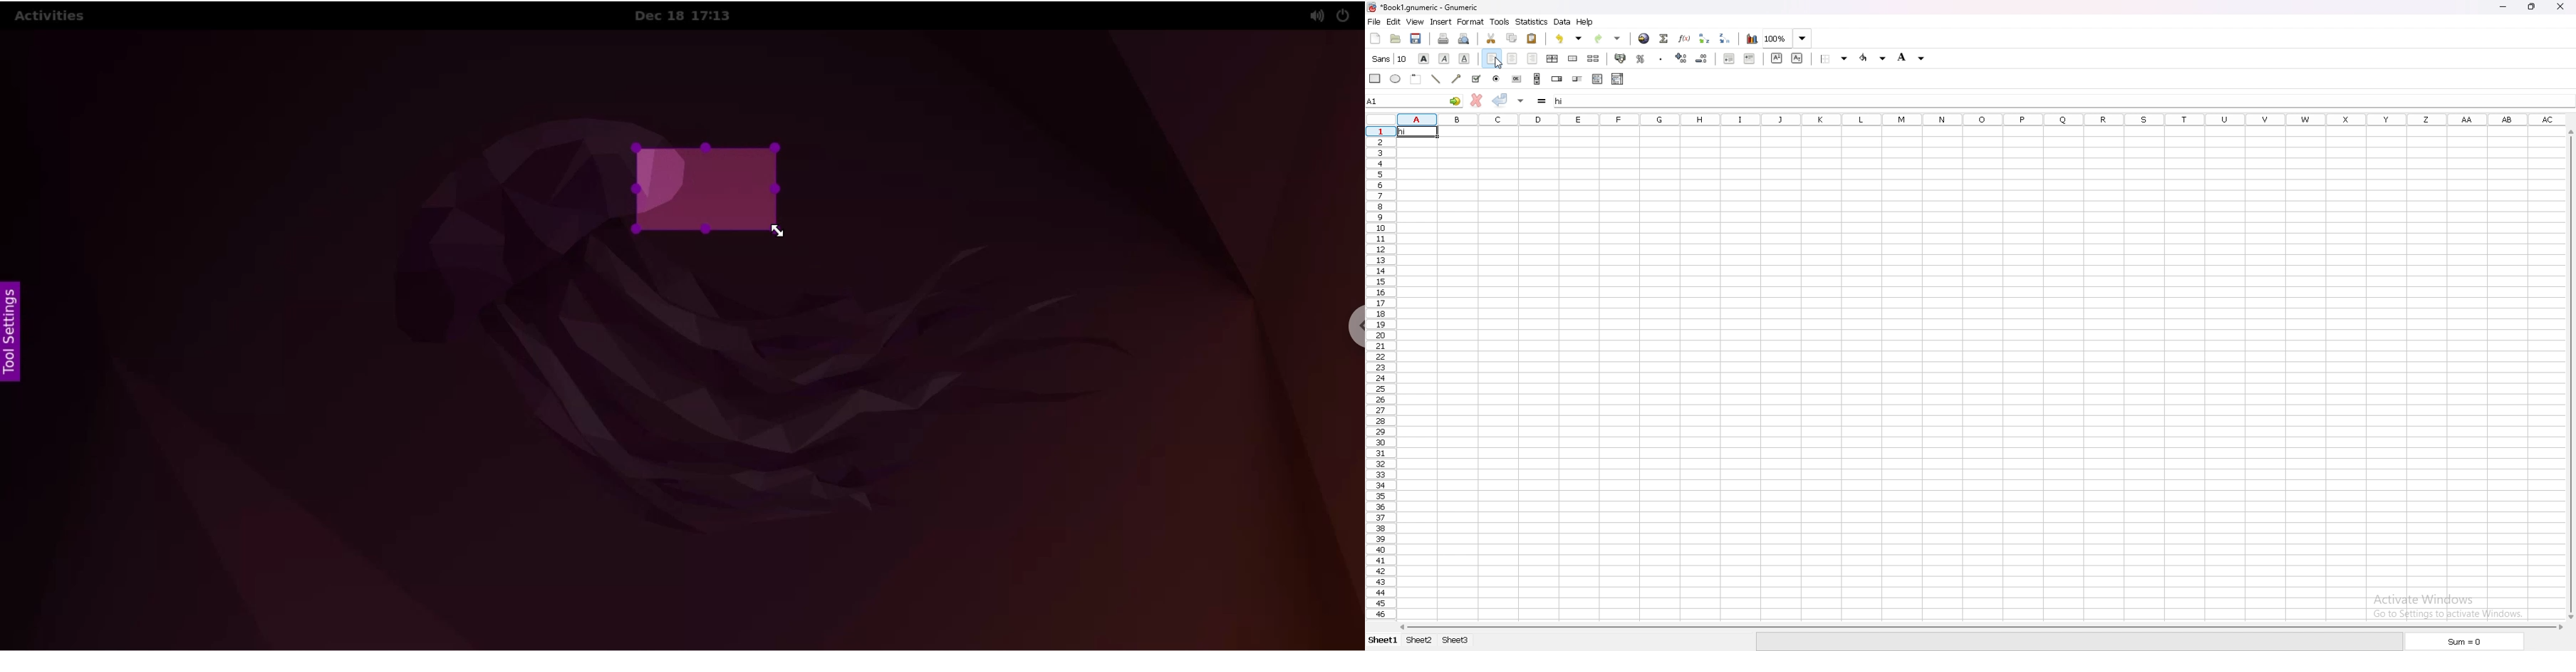 This screenshot has width=2576, height=672. I want to click on open, so click(1396, 39).